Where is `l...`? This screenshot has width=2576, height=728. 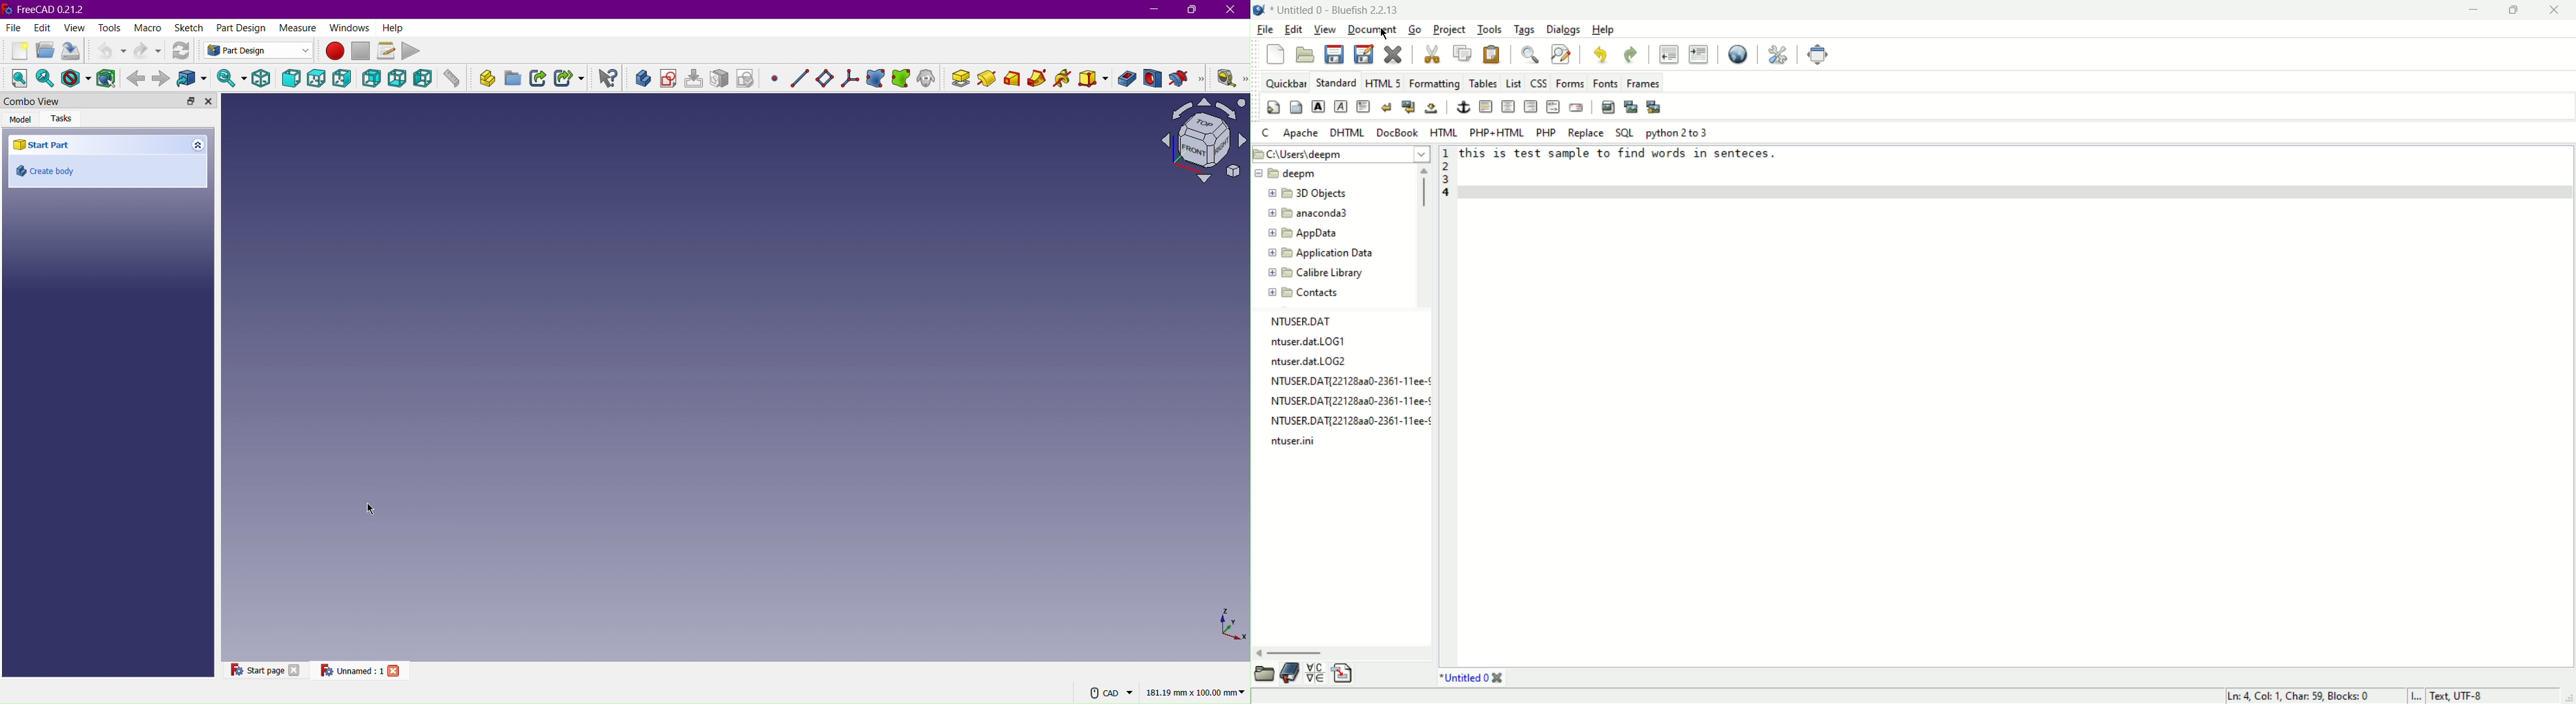 l... is located at coordinates (2416, 696).